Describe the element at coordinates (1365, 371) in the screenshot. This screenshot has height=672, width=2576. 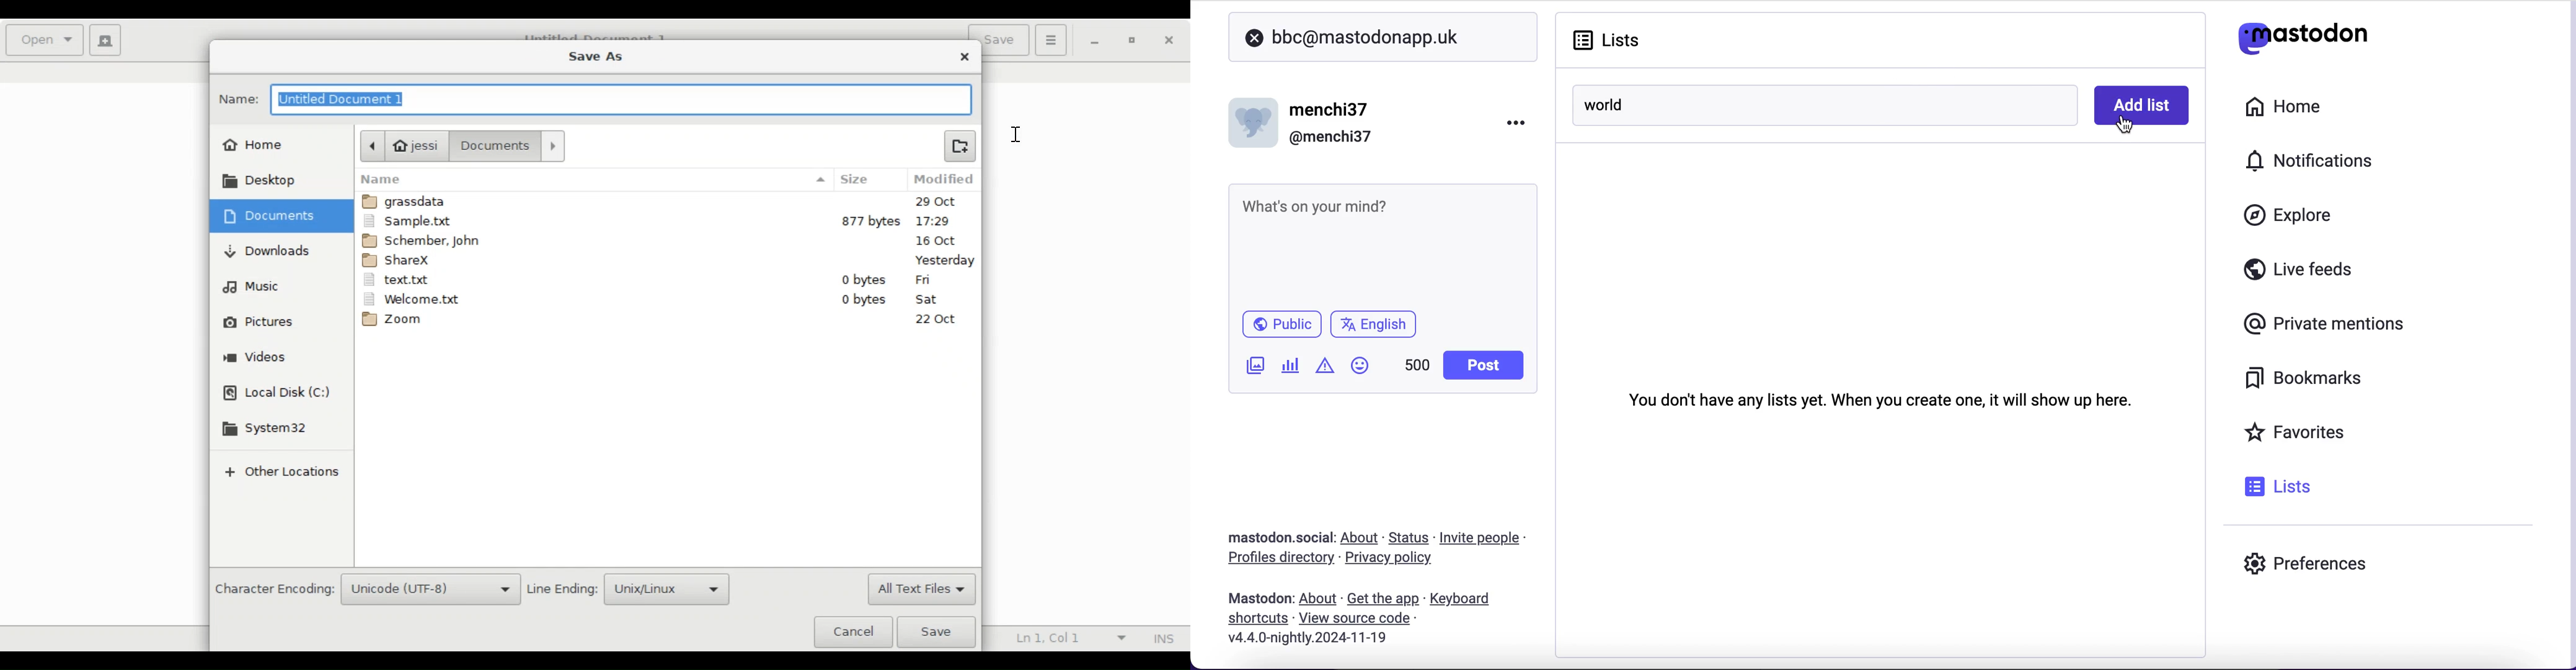
I see `emojis` at that location.